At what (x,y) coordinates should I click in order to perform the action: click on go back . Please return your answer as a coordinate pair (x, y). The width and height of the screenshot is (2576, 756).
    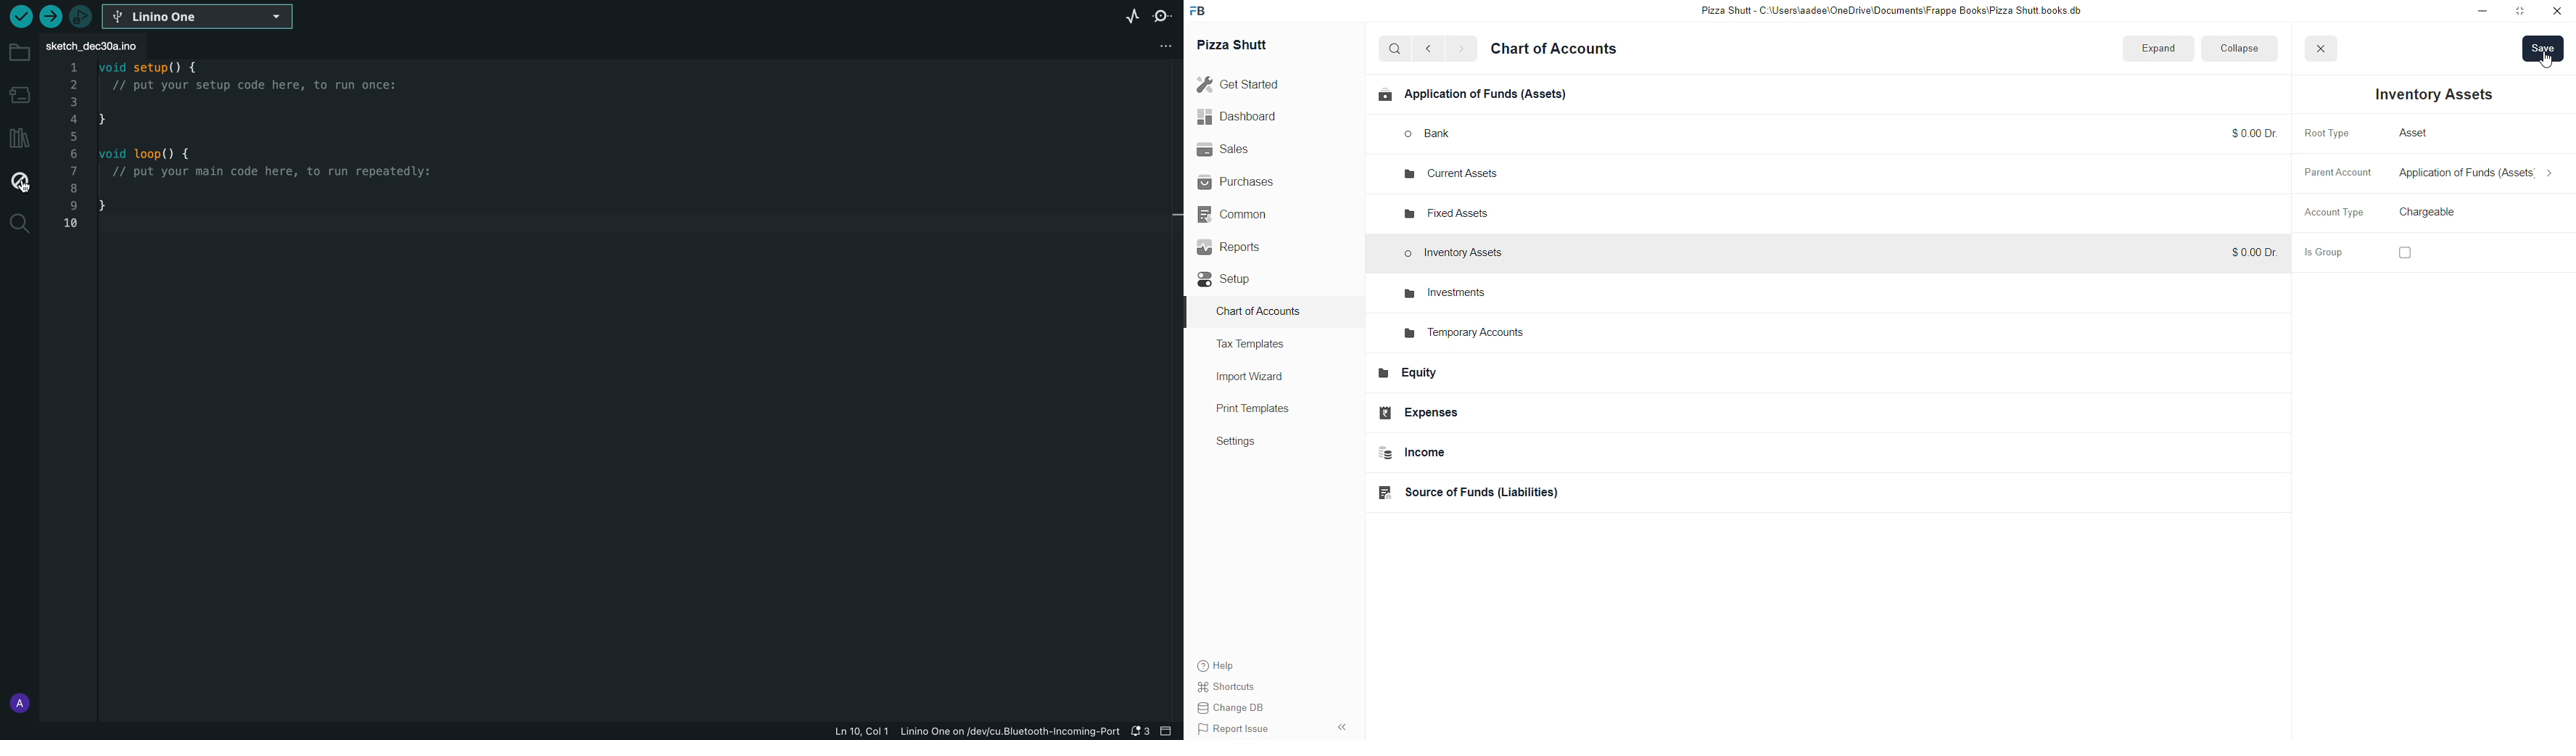
    Looking at the image, I should click on (1432, 49).